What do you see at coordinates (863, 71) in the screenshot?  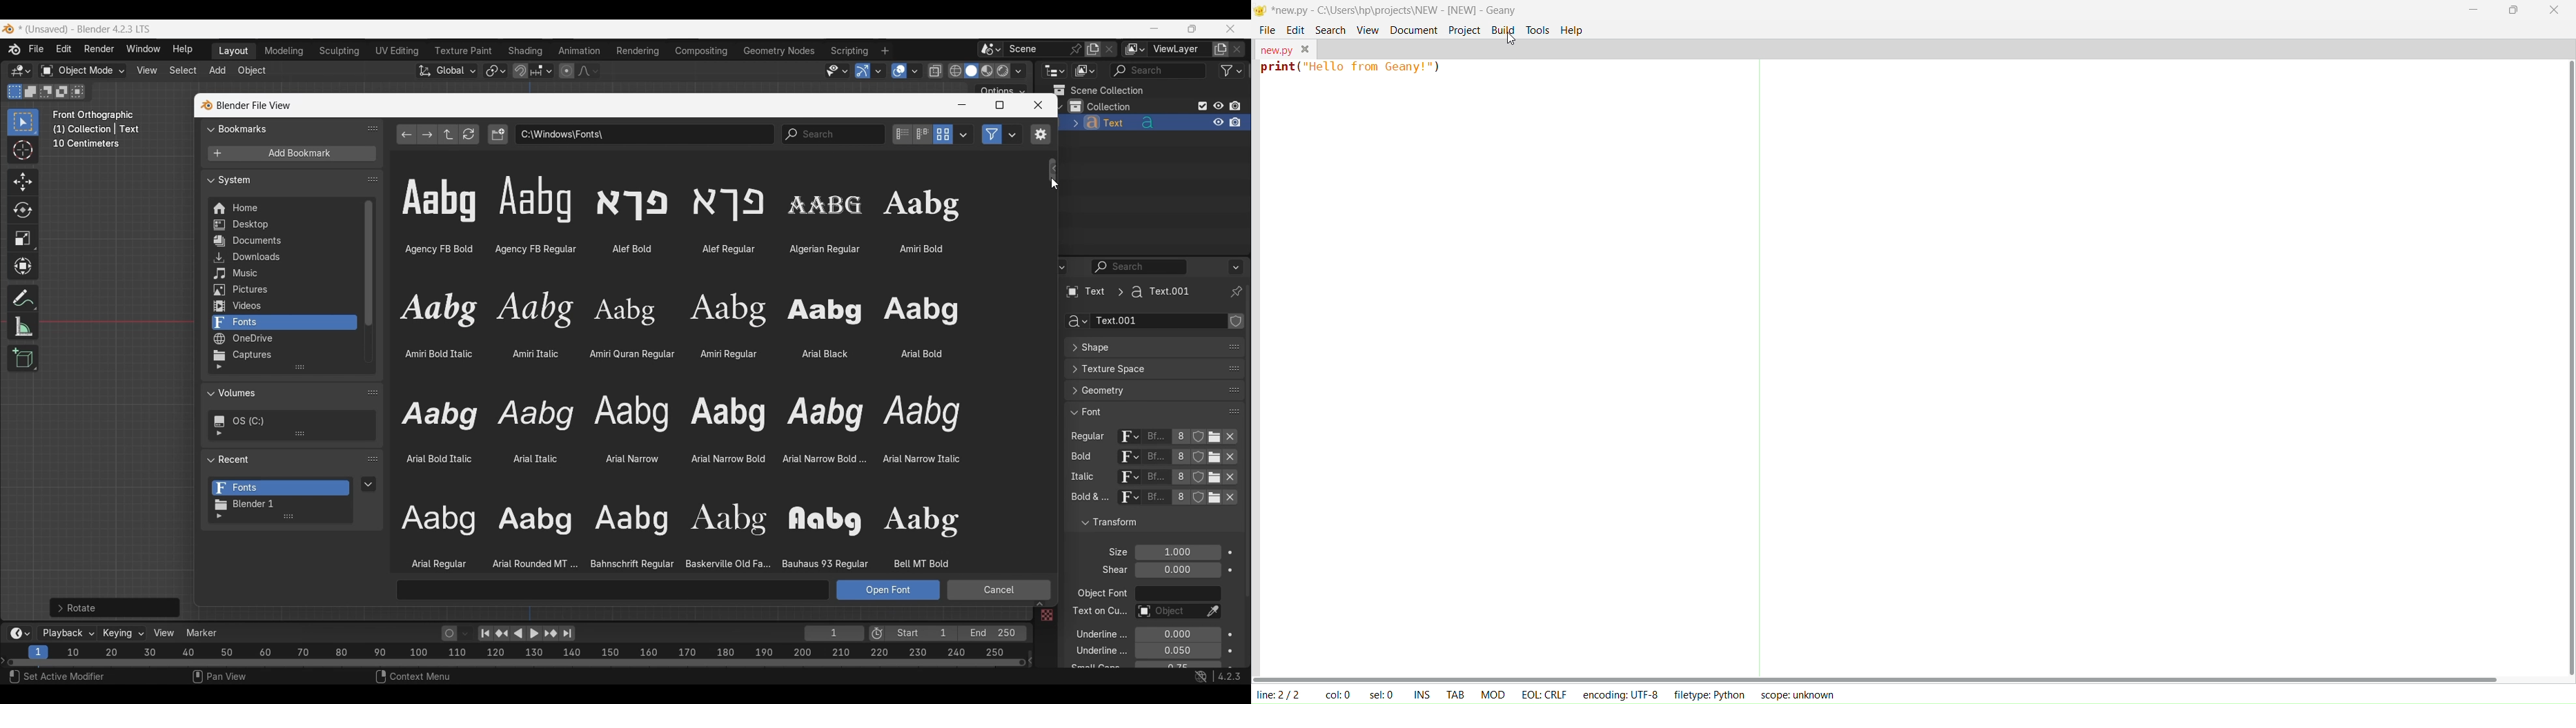 I see `Show gizmo` at bounding box center [863, 71].